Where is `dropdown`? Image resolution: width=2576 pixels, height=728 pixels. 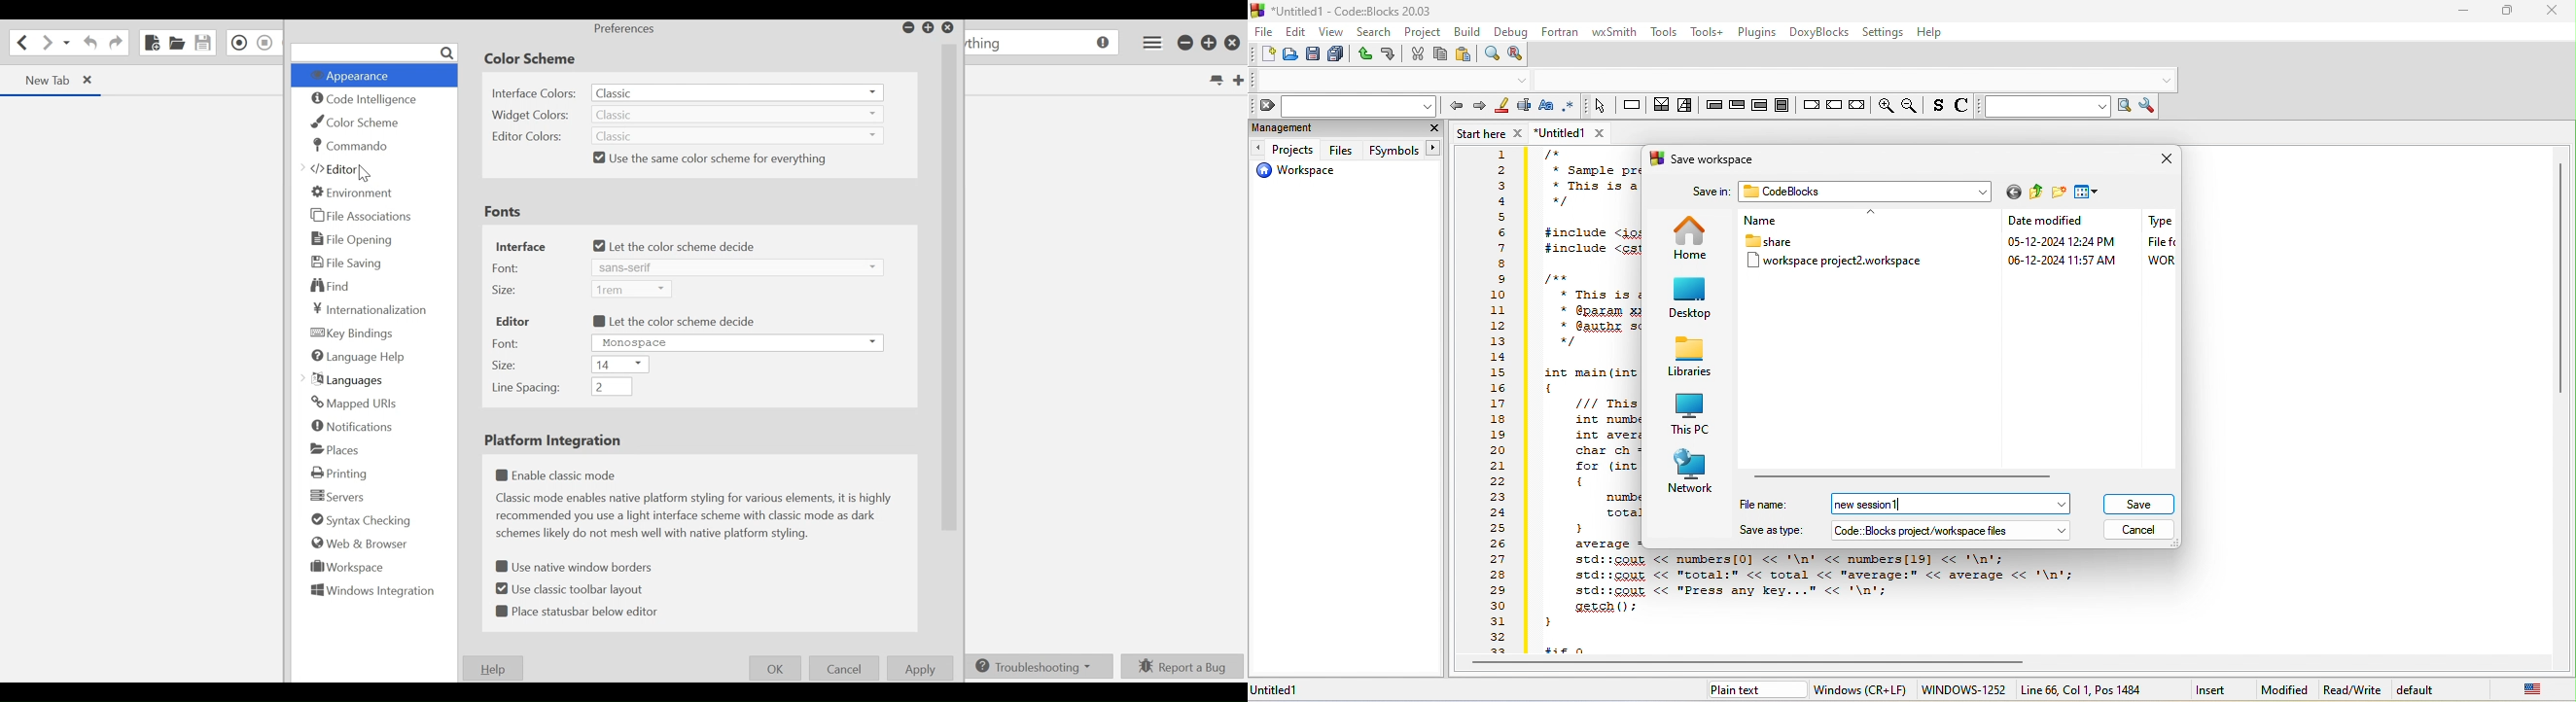
dropdown is located at coordinates (2063, 532).